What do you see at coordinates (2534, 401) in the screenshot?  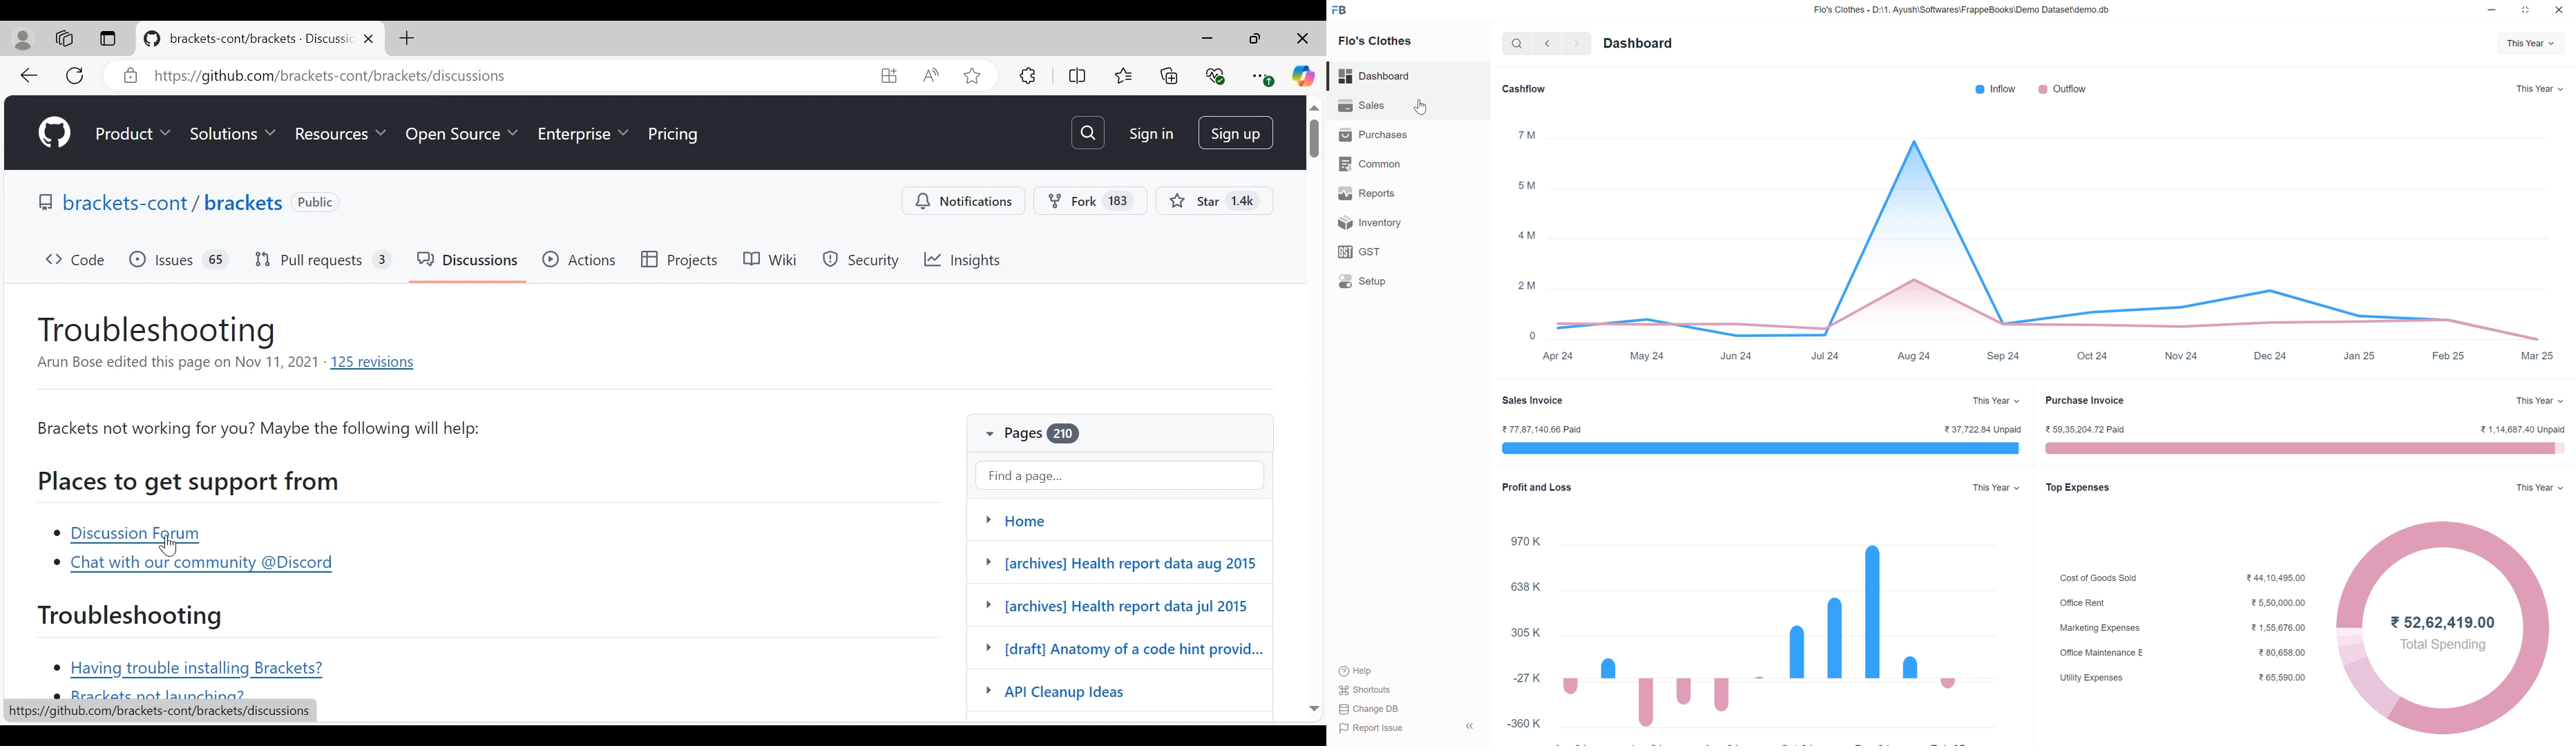 I see `Select Purchase Invoice timeframe` at bounding box center [2534, 401].